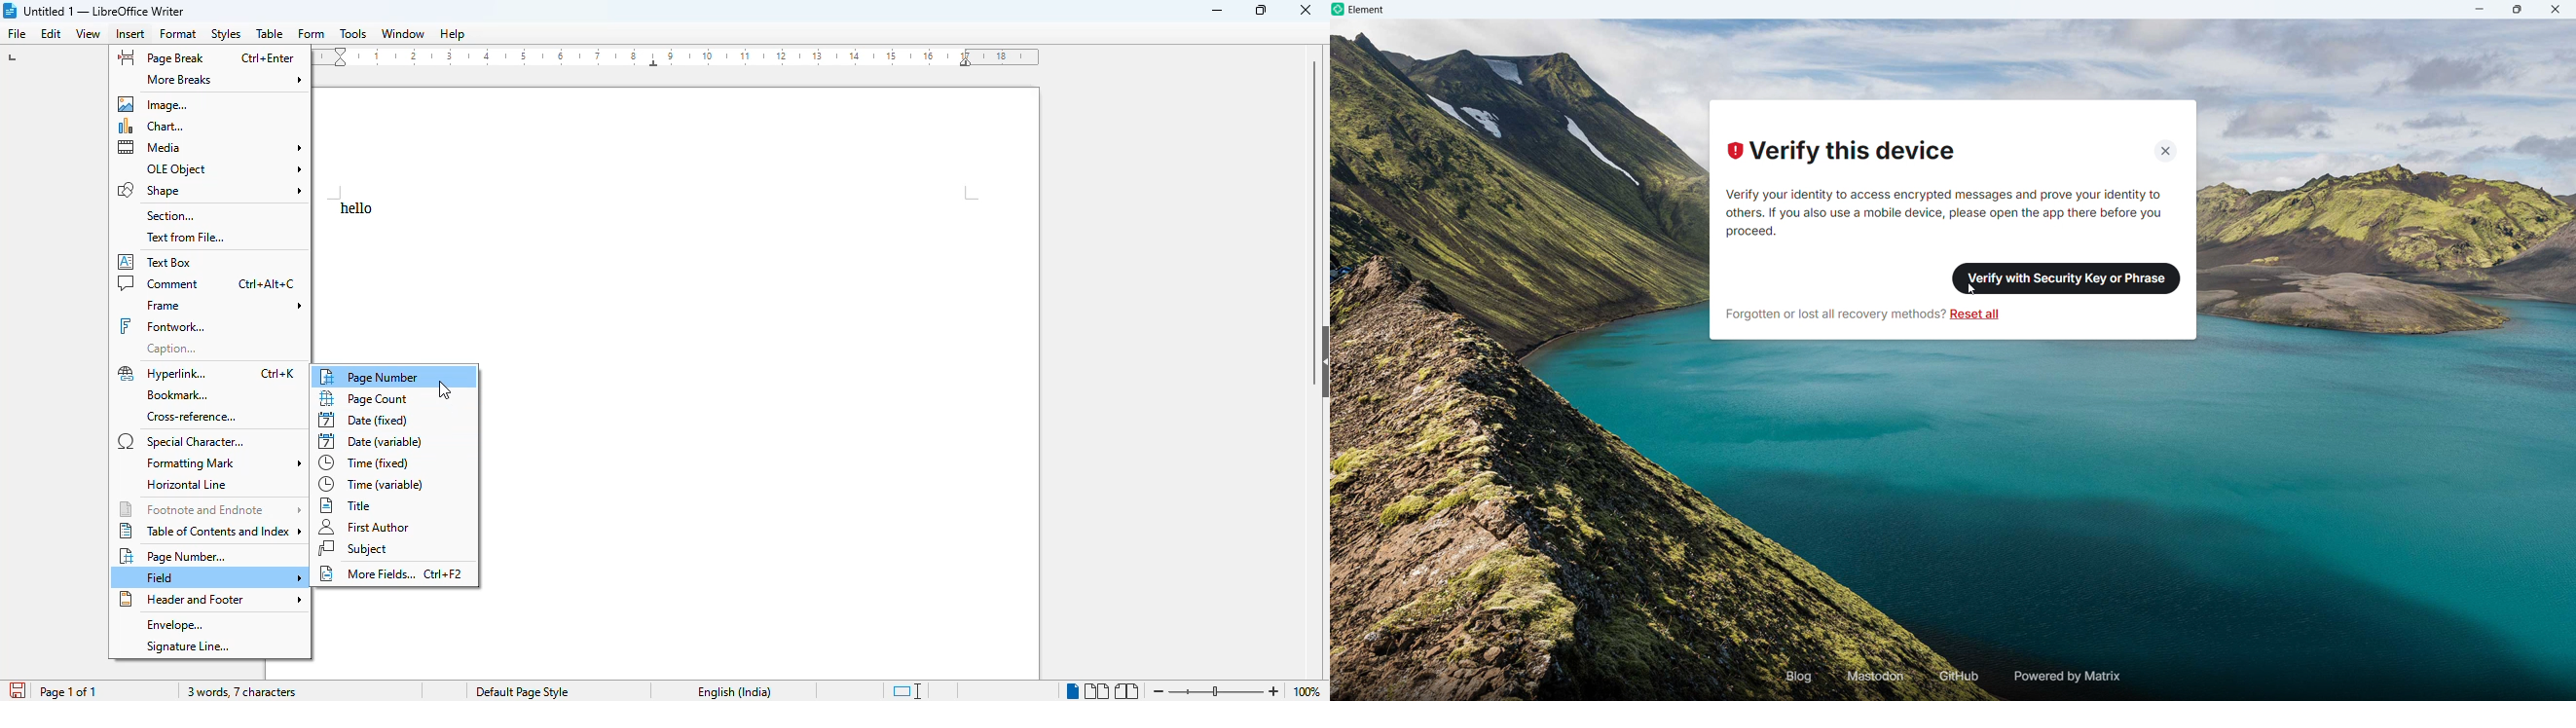 Image resolution: width=2576 pixels, height=728 pixels. Describe the element at coordinates (156, 103) in the screenshot. I see `image` at that location.